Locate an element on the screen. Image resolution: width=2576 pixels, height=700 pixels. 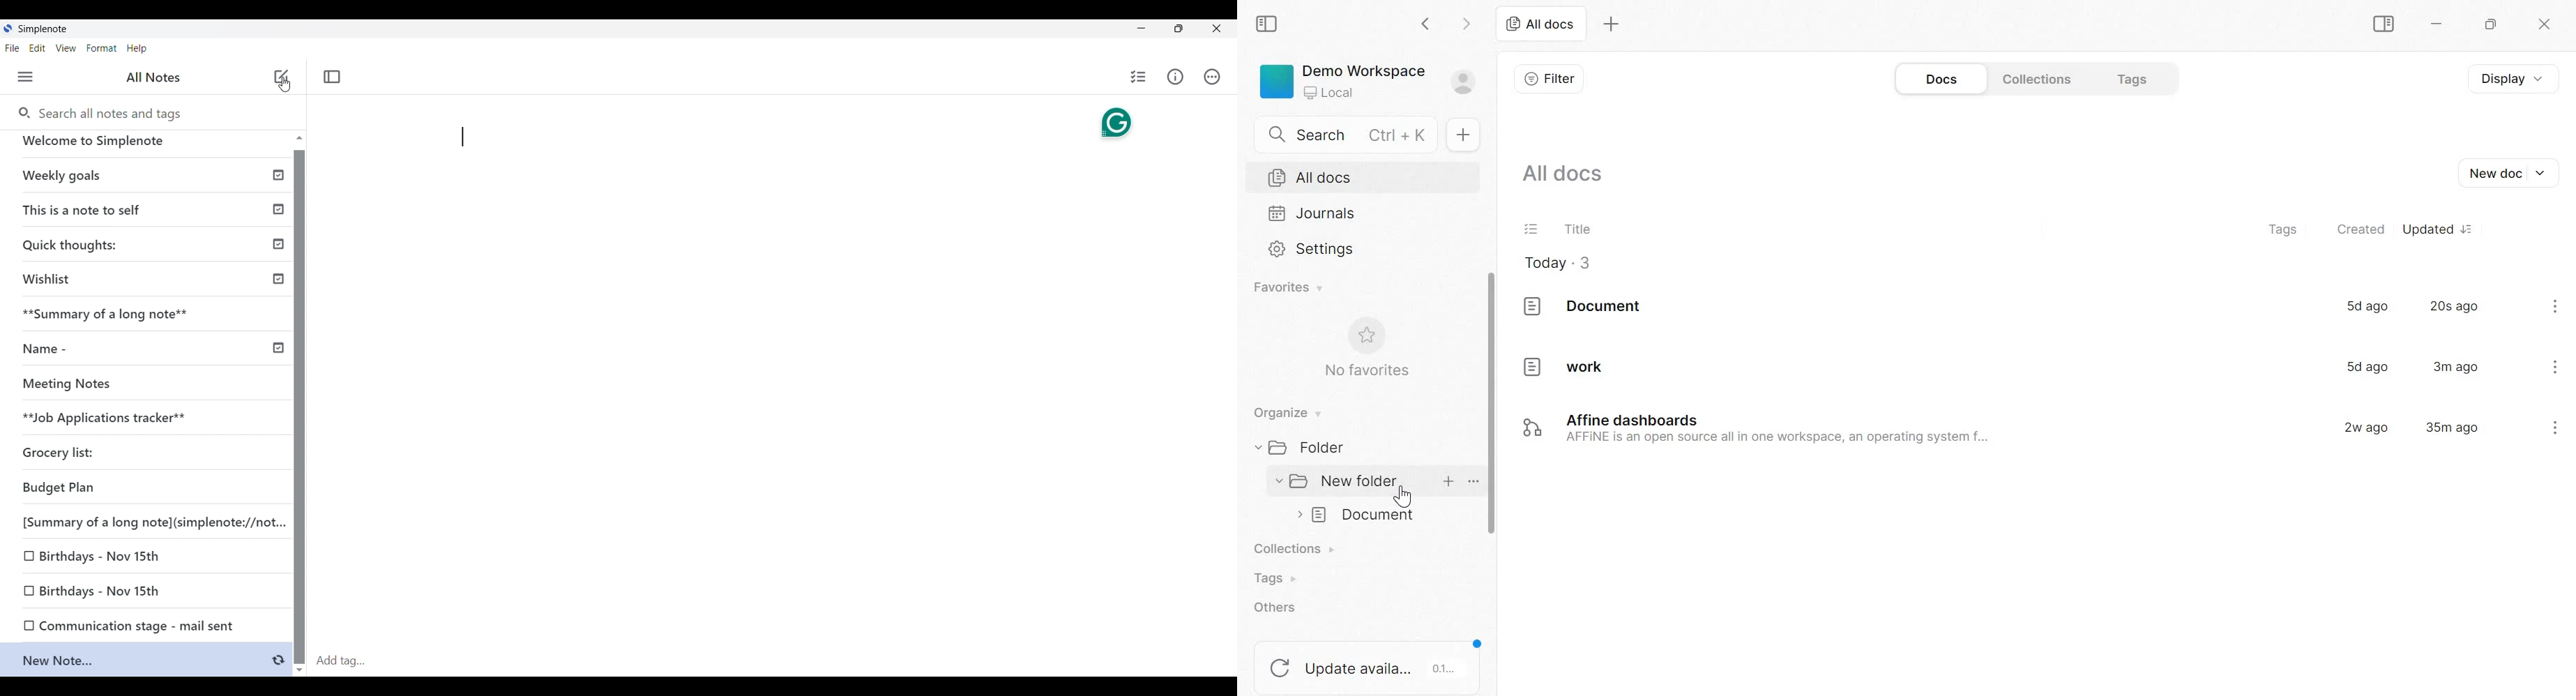
collapse/expand is located at coordinates (1255, 448).